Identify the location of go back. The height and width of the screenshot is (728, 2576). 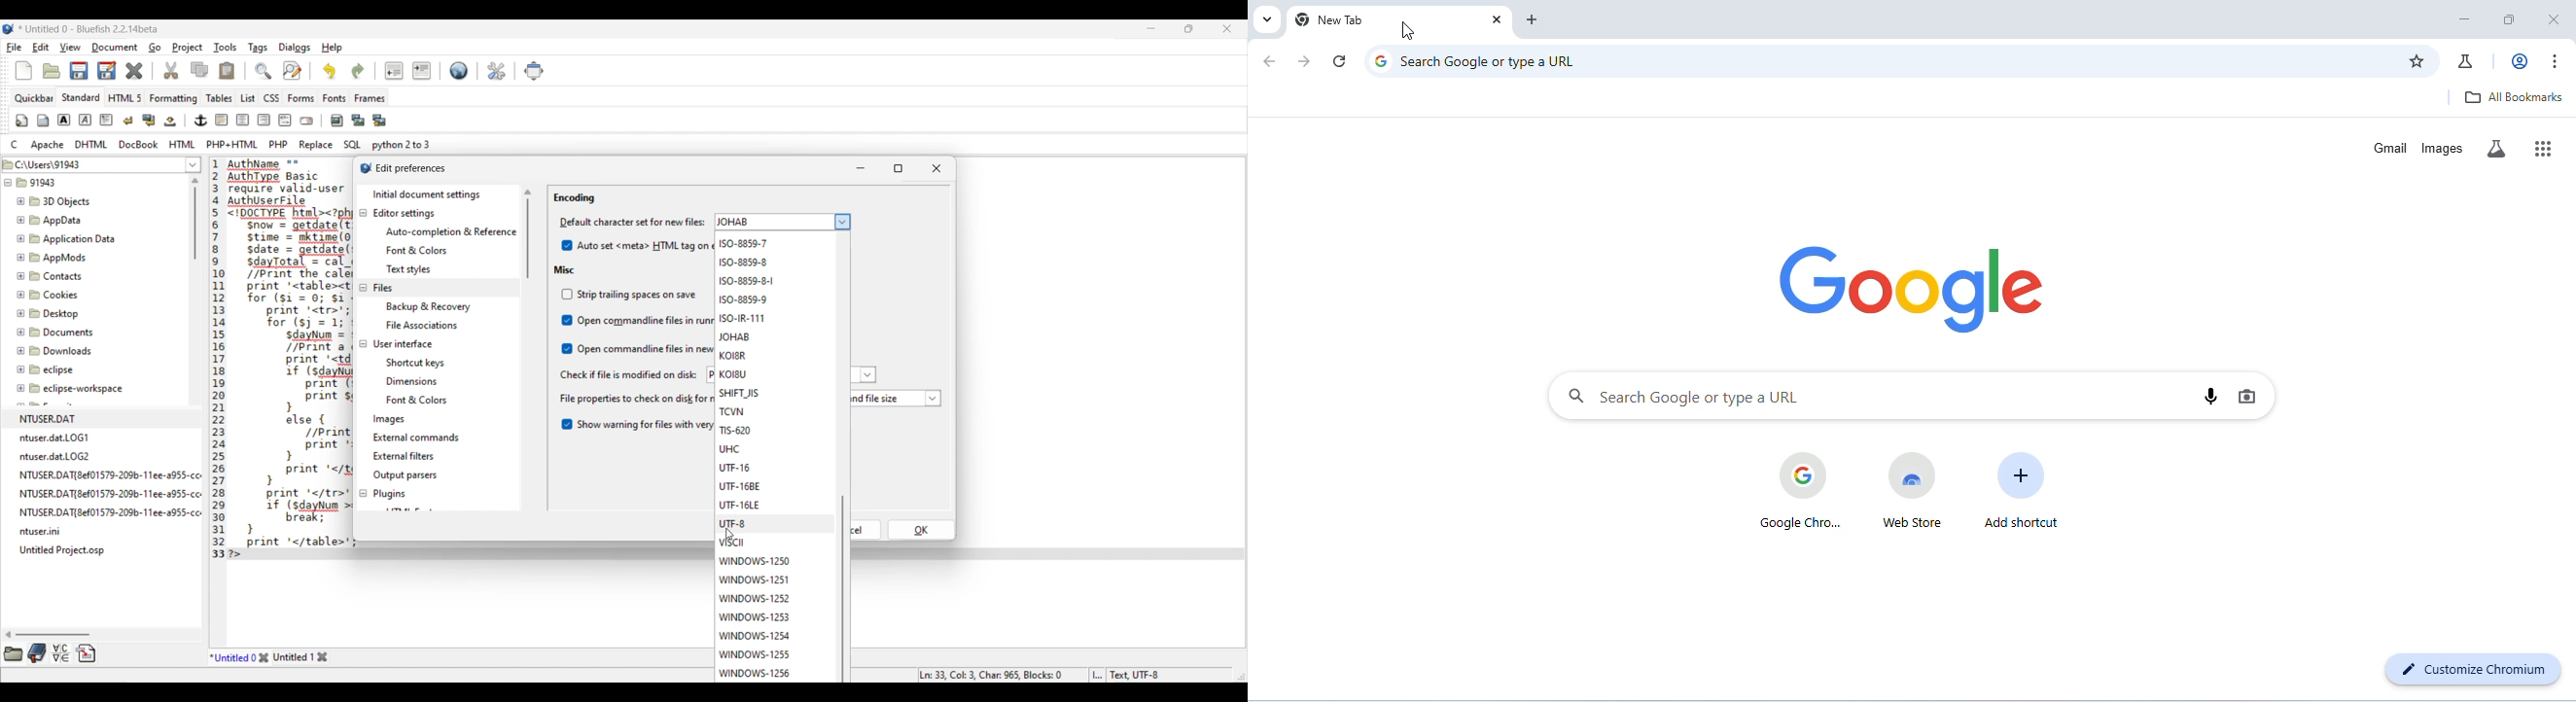
(1272, 60).